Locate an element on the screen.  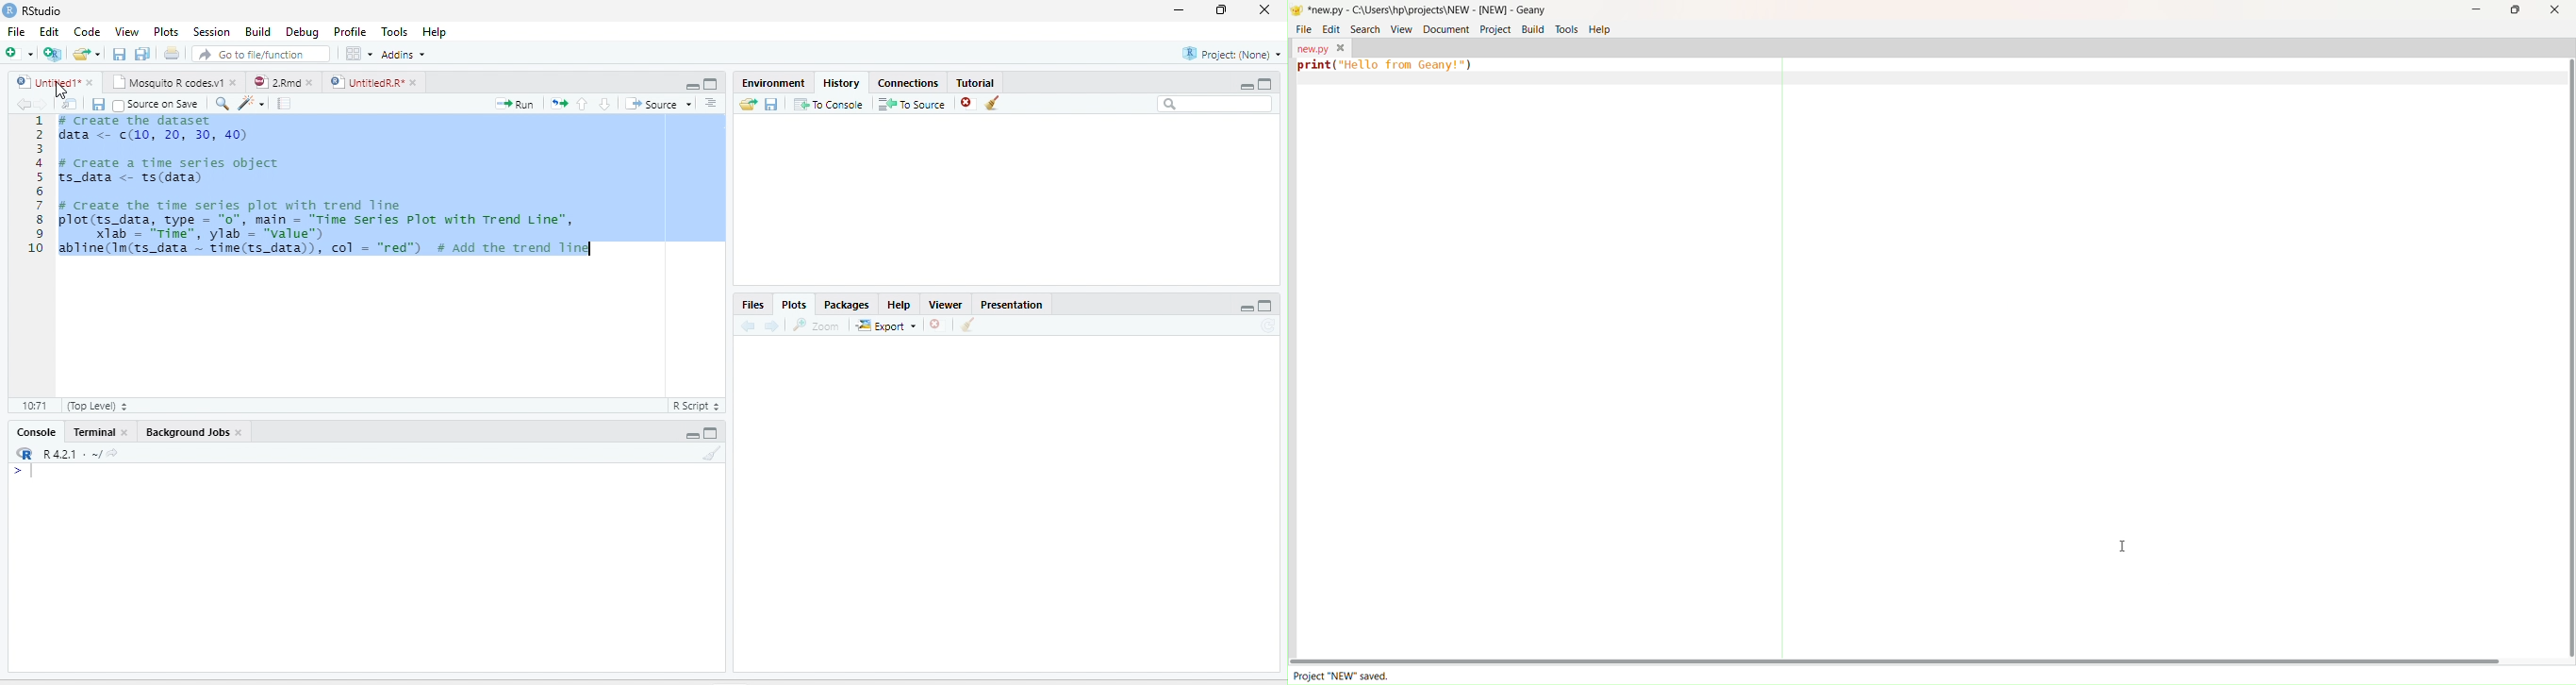
Go to next section/chunk is located at coordinates (604, 104).